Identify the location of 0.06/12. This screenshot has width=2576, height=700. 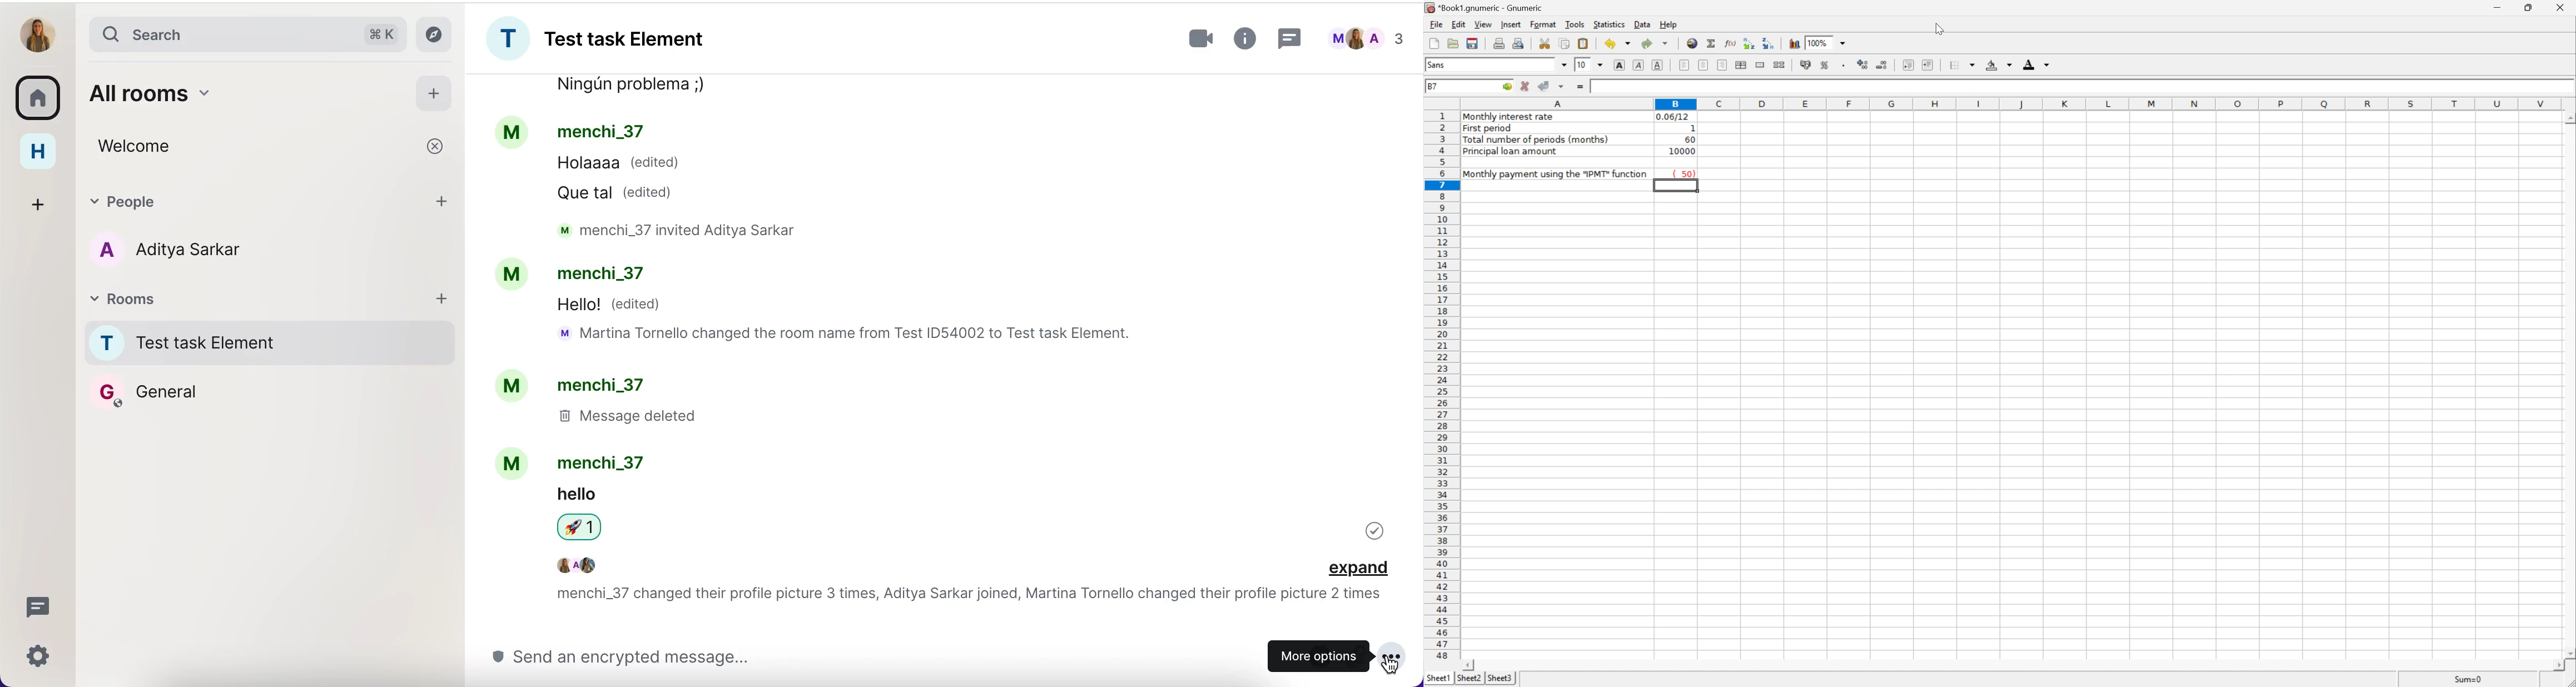
(1673, 116).